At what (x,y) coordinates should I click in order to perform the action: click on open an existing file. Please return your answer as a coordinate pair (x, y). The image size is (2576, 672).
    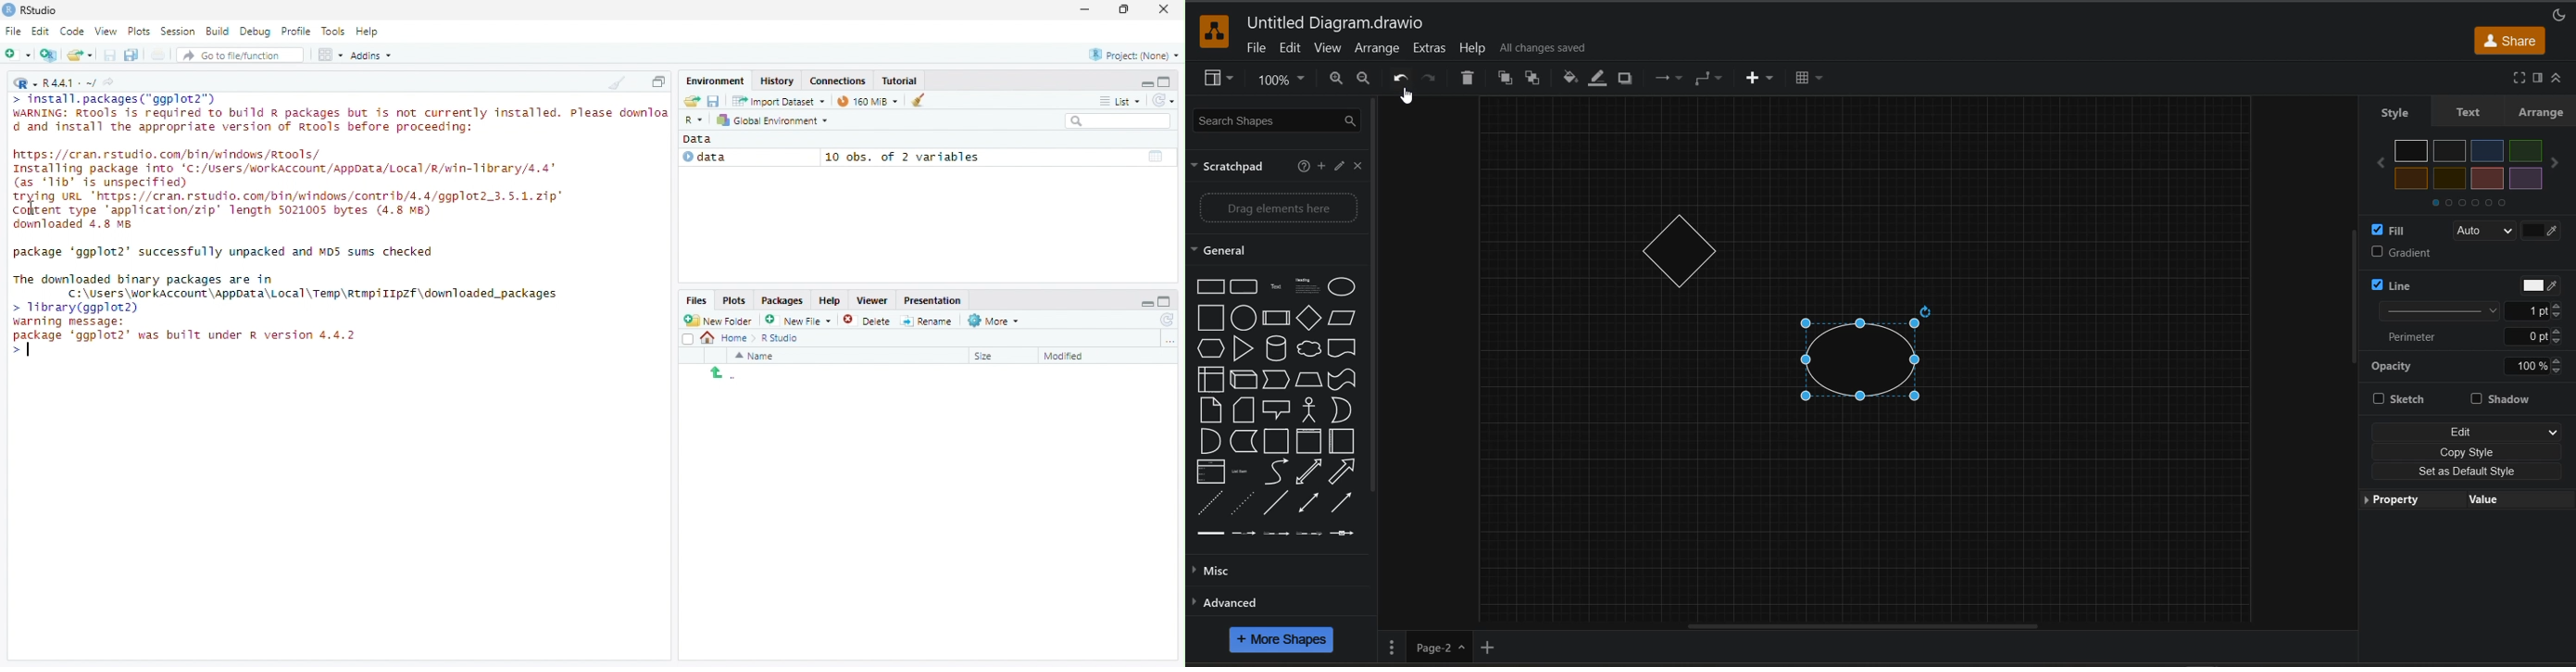
    Looking at the image, I should click on (82, 55).